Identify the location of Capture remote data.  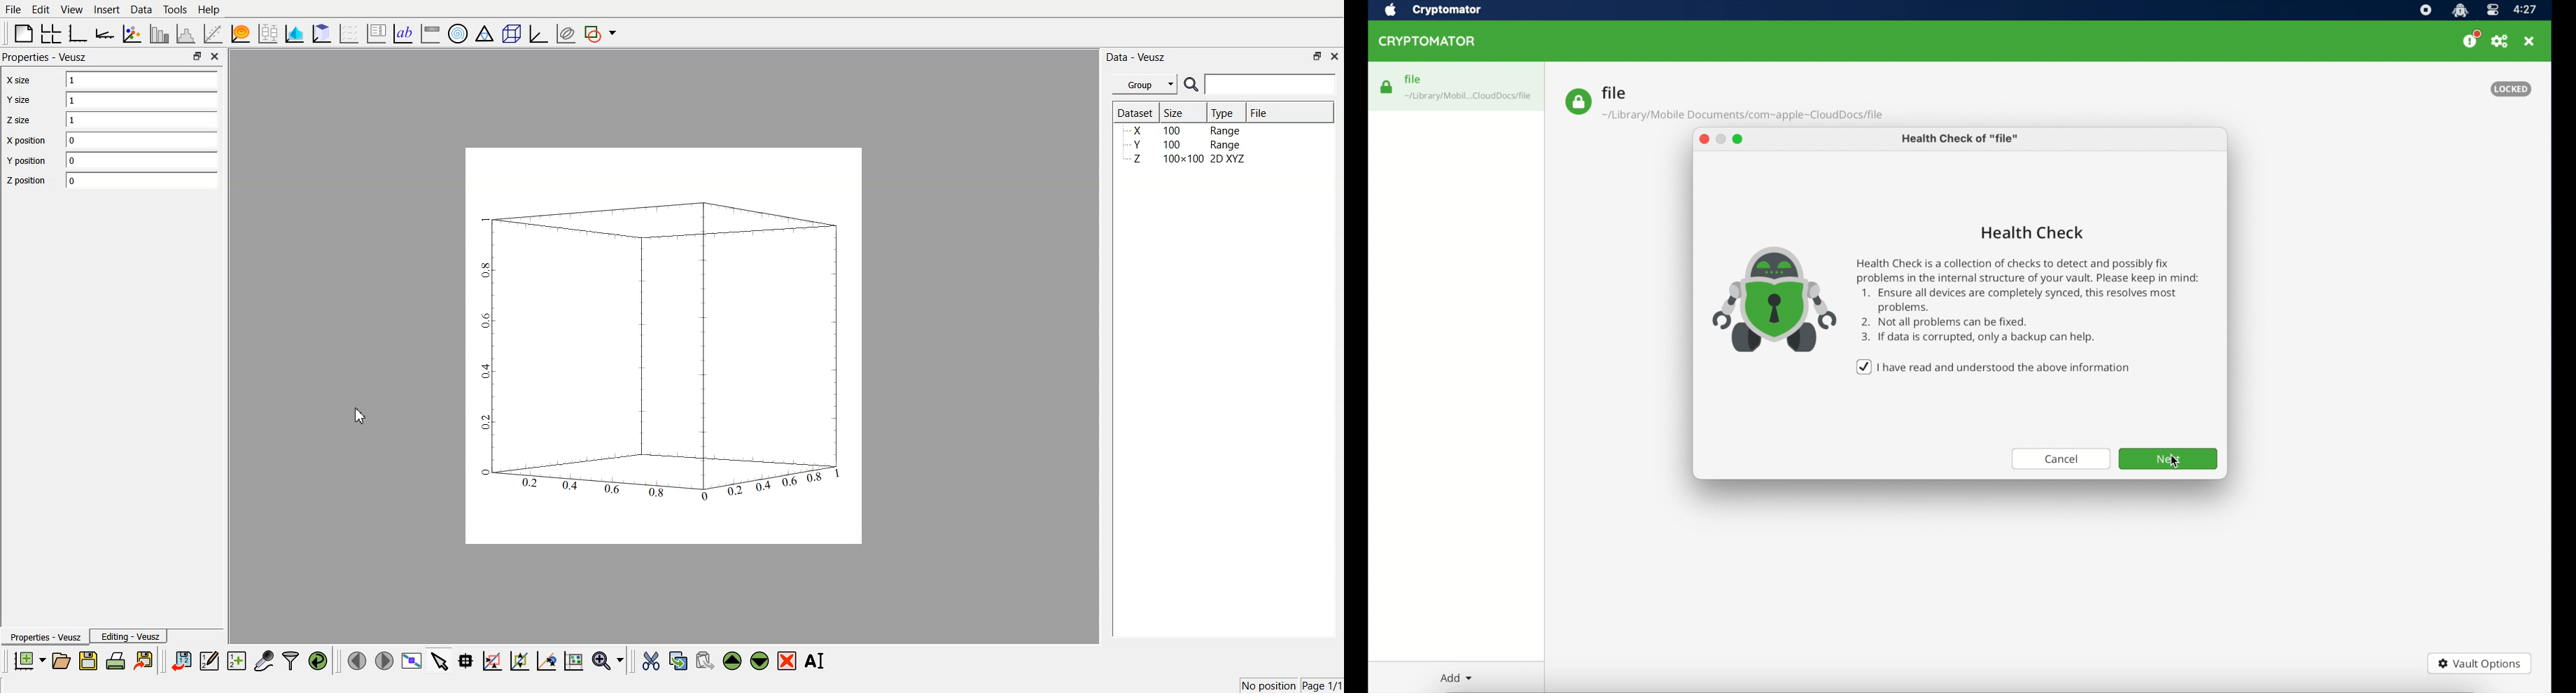
(264, 660).